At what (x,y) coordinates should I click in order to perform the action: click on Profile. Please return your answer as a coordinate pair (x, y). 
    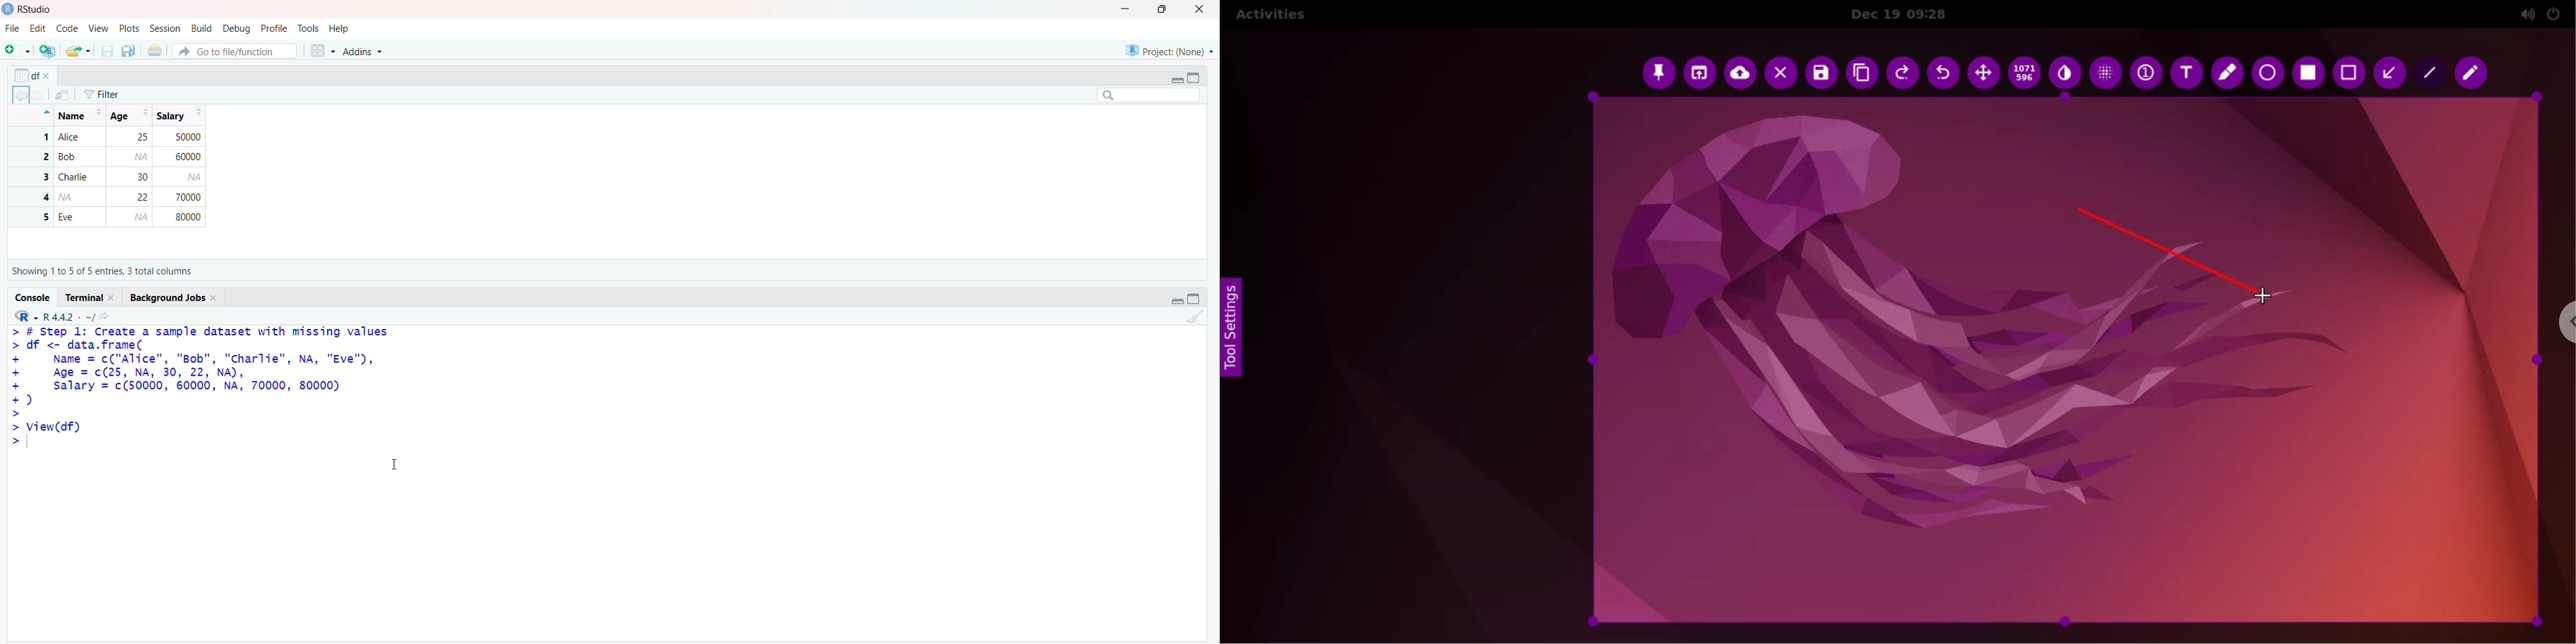
    Looking at the image, I should click on (275, 27).